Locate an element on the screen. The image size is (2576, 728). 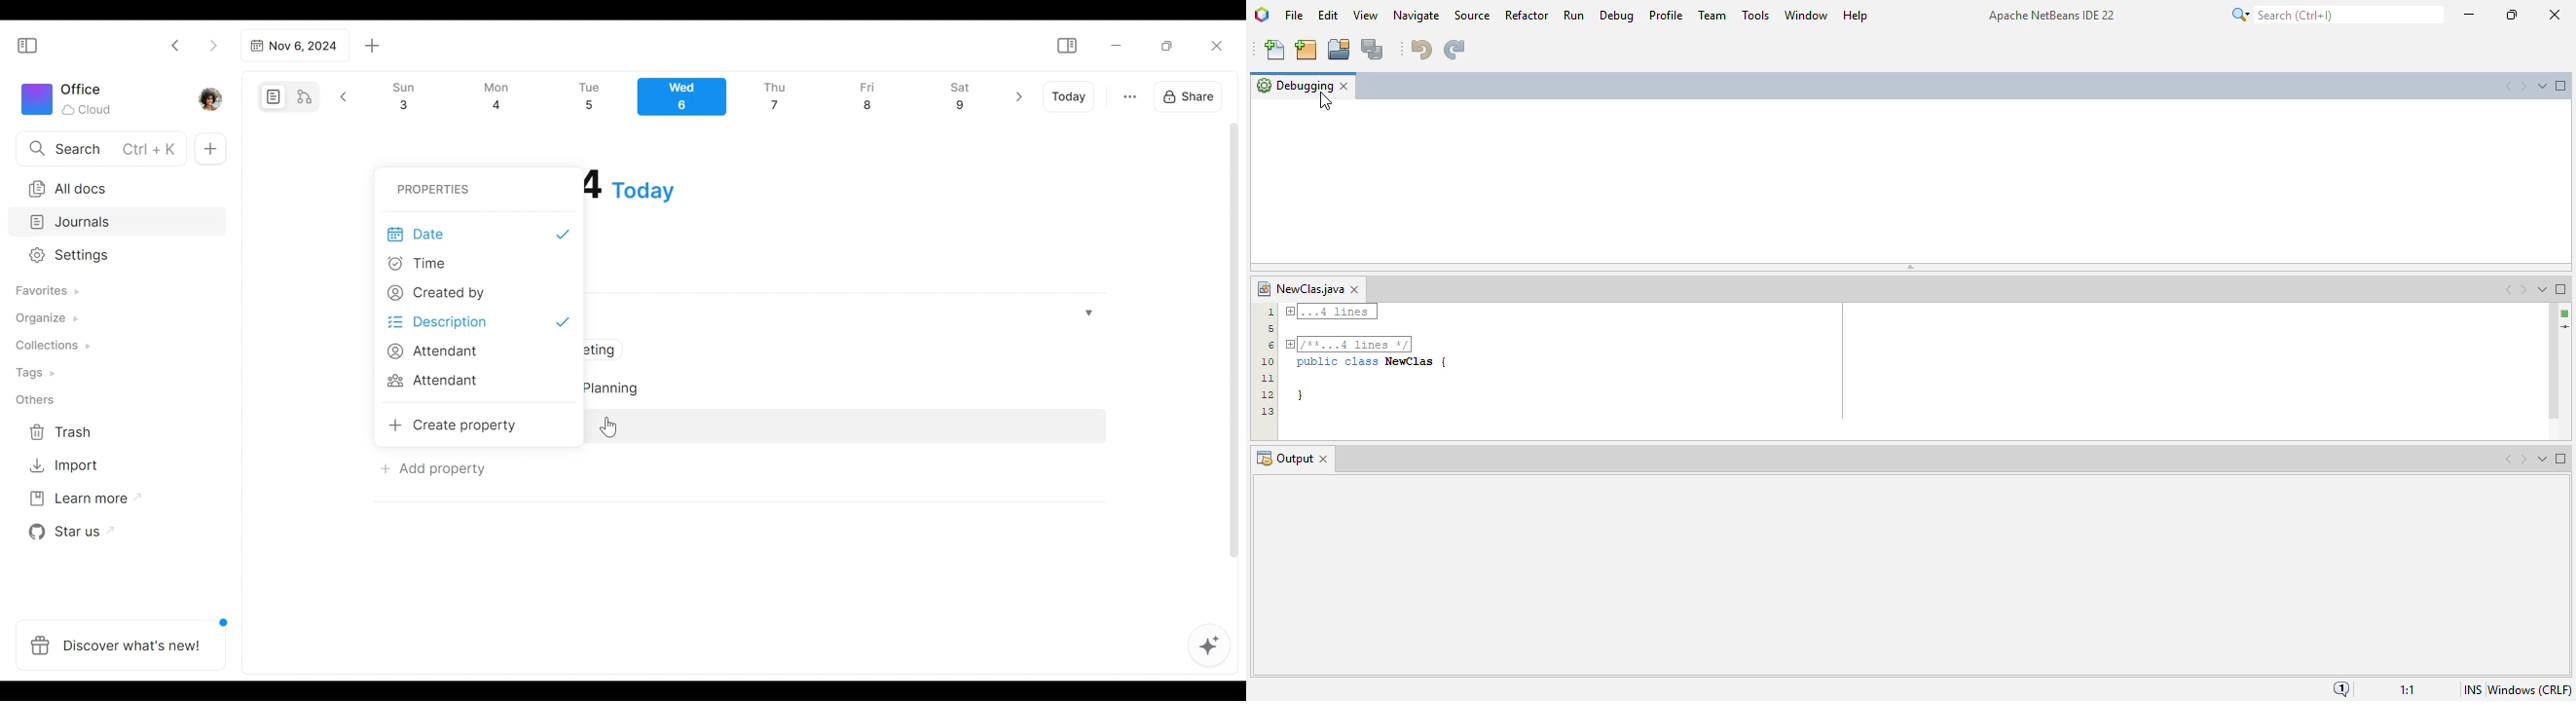
Edgeless mode is located at coordinates (306, 96).